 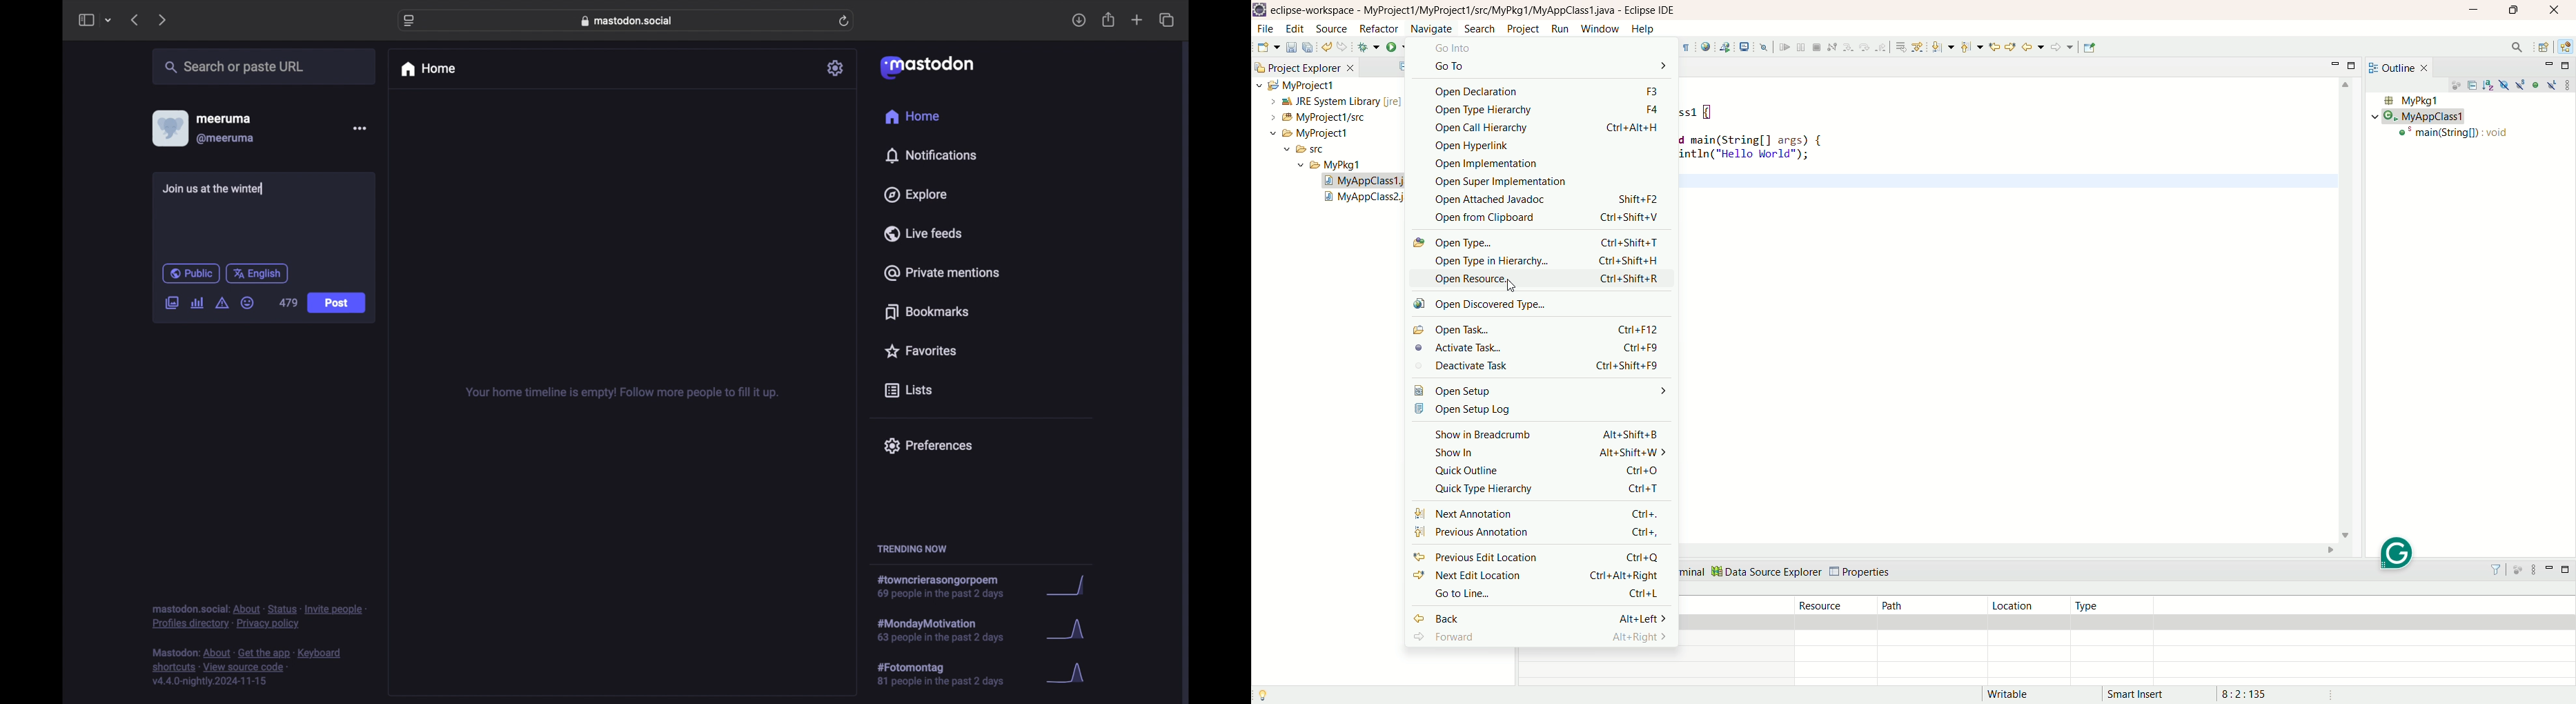 I want to click on hide field, so click(x=2502, y=84).